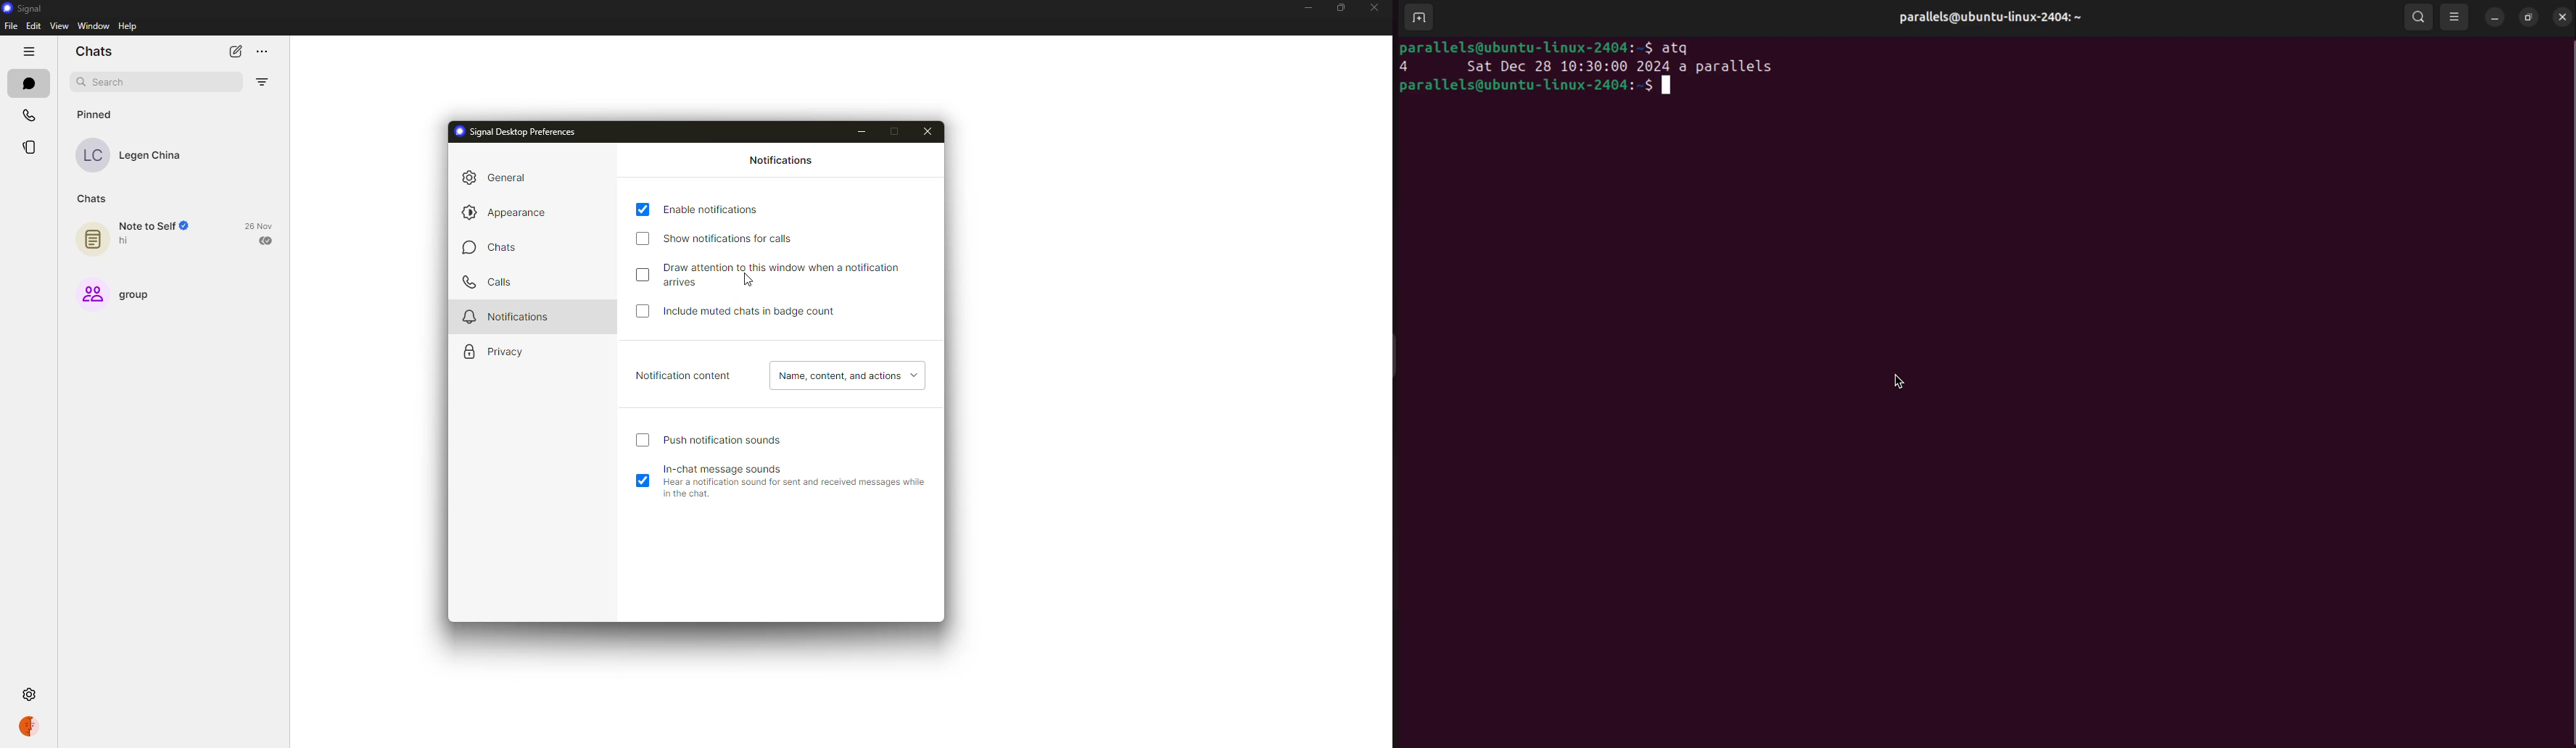  Describe the element at coordinates (1418, 19) in the screenshot. I see `add terminal` at that location.